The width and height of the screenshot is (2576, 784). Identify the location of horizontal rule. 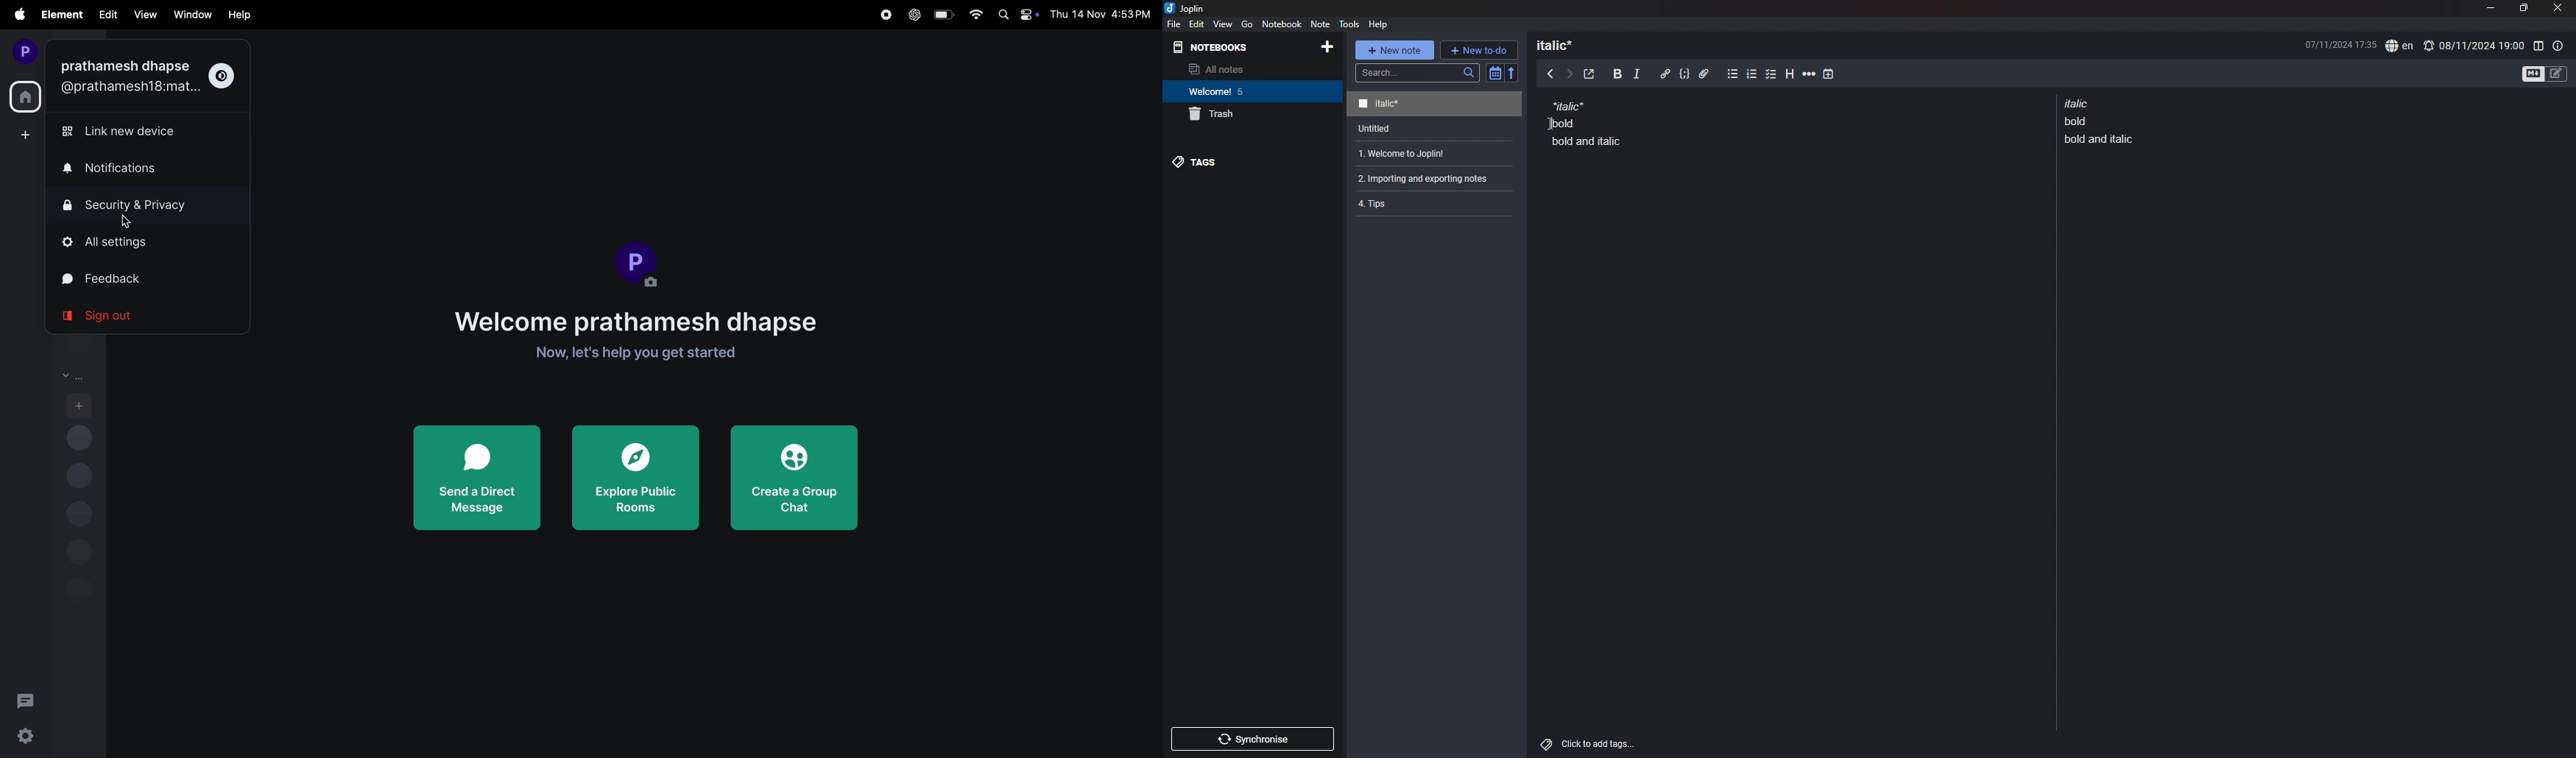
(1809, 76).